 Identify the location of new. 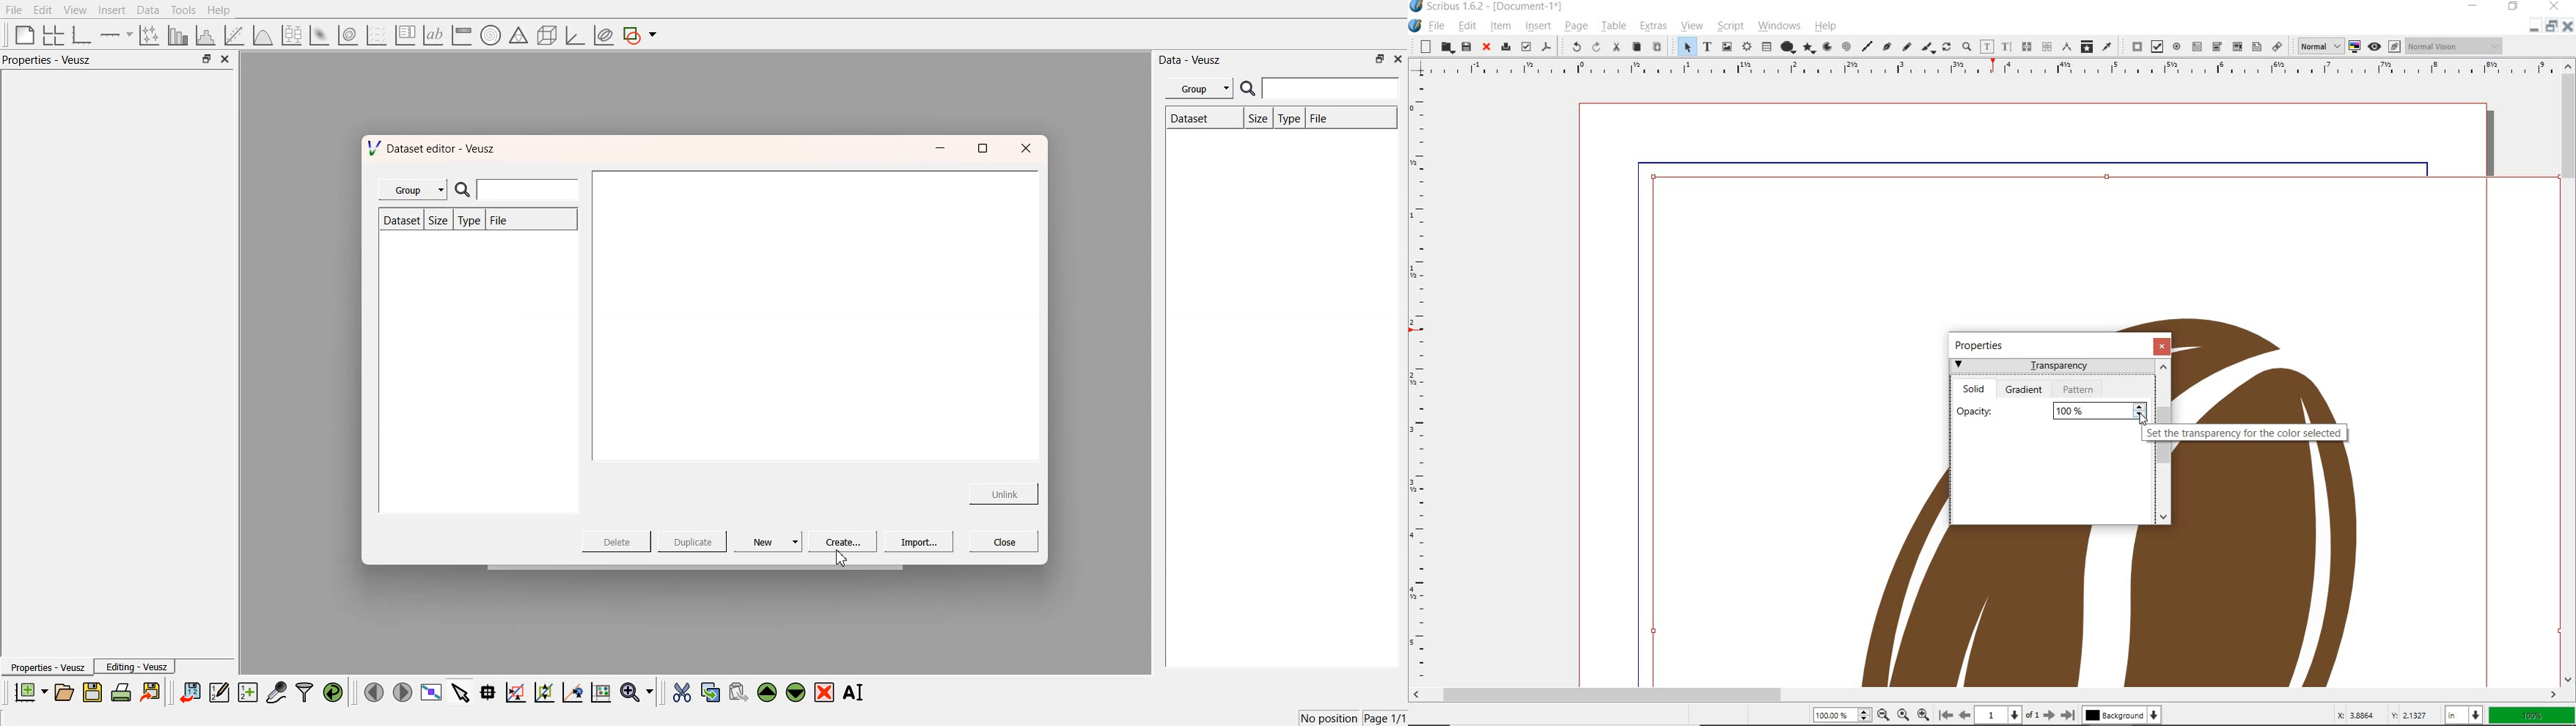
(1424, 47).